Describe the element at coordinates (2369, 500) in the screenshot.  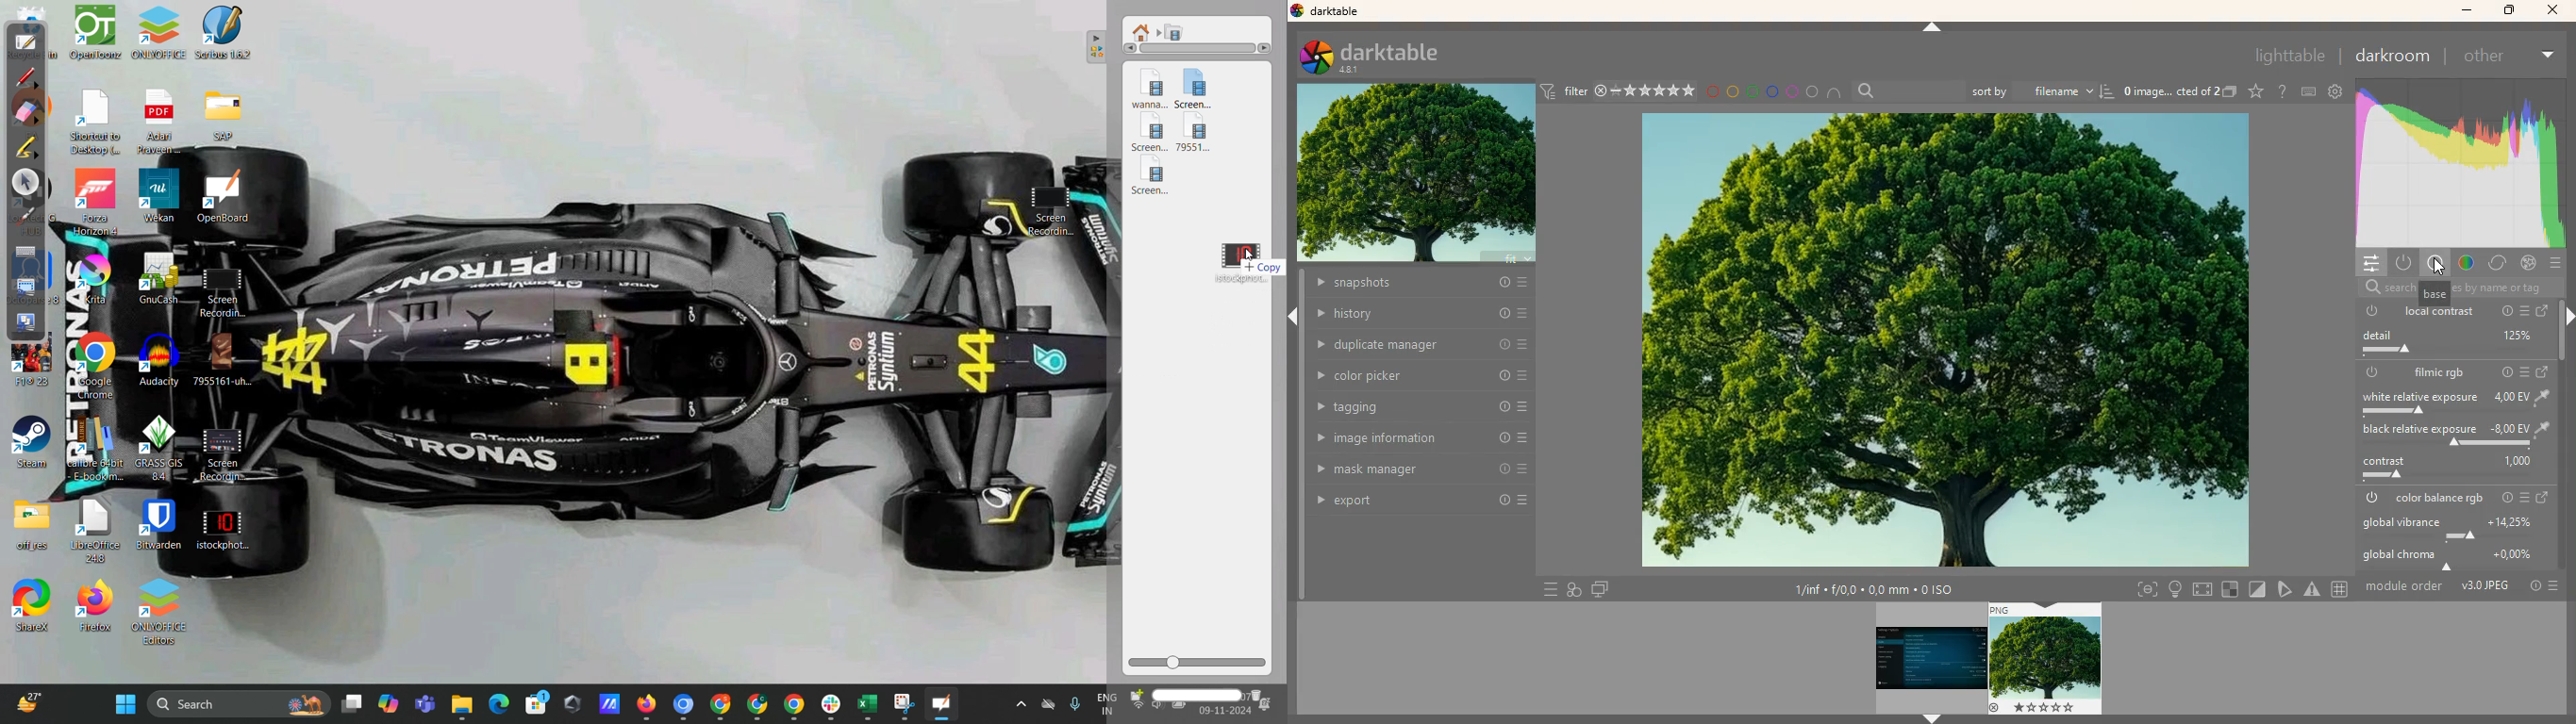
I see `power` at that location.